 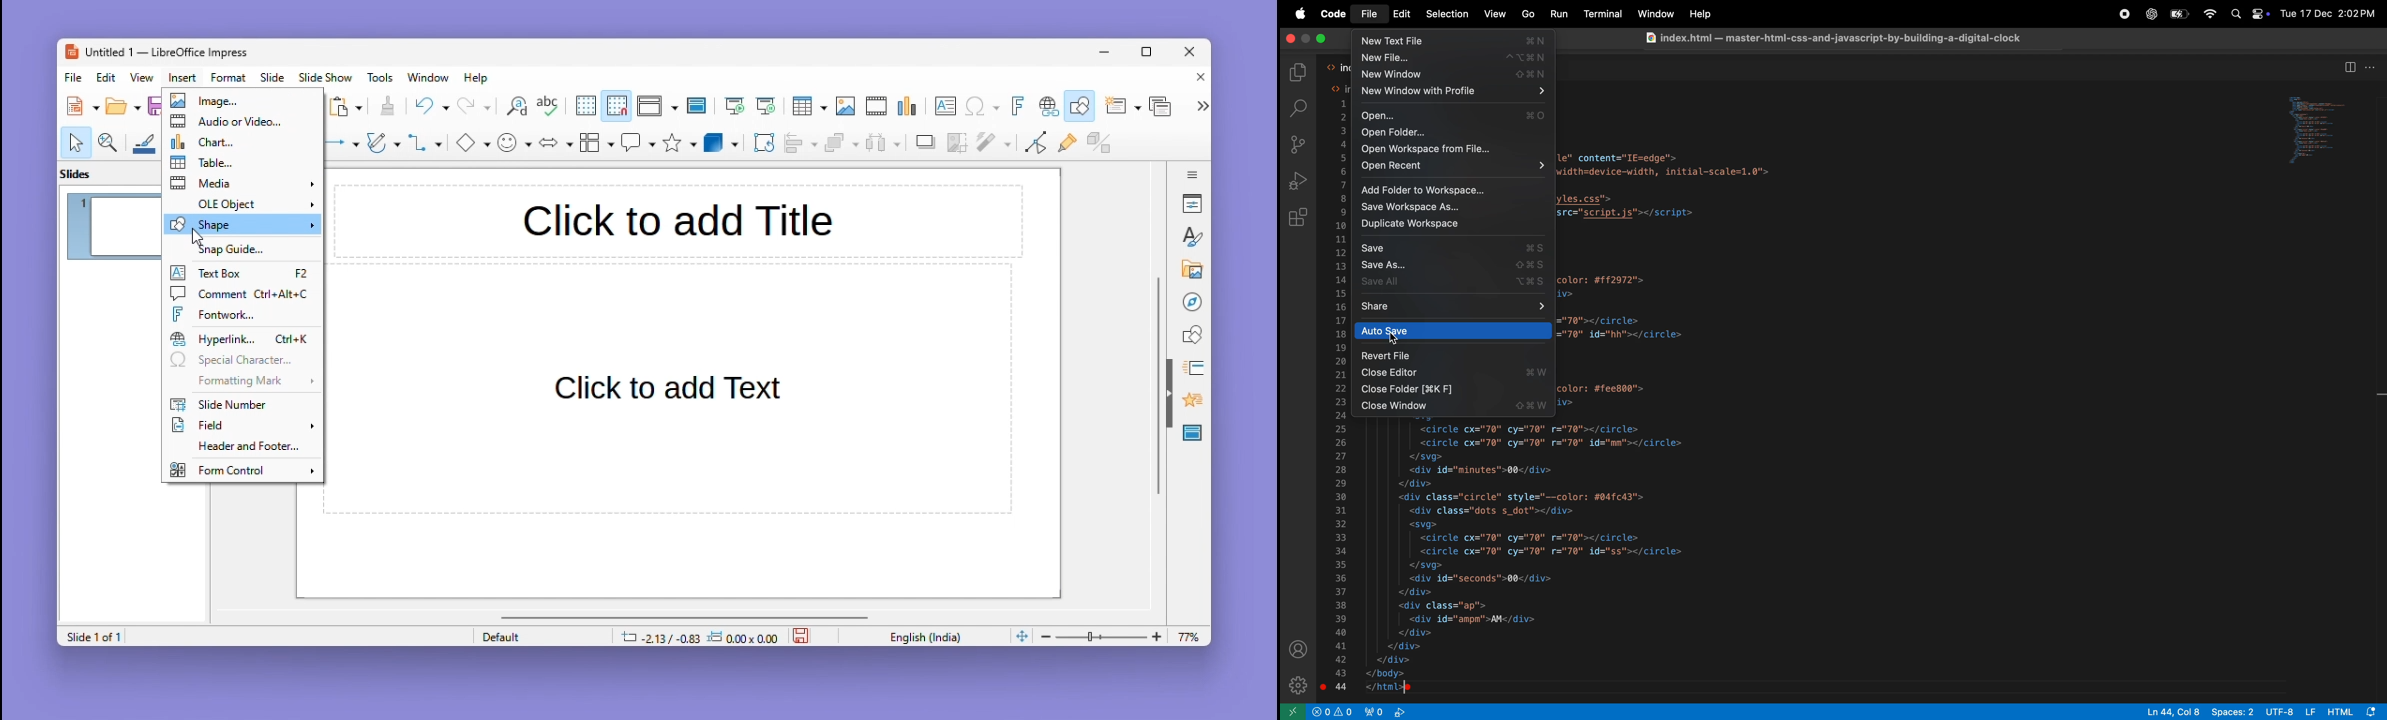 I want to click on shapes, so click(x=1192, y=333).